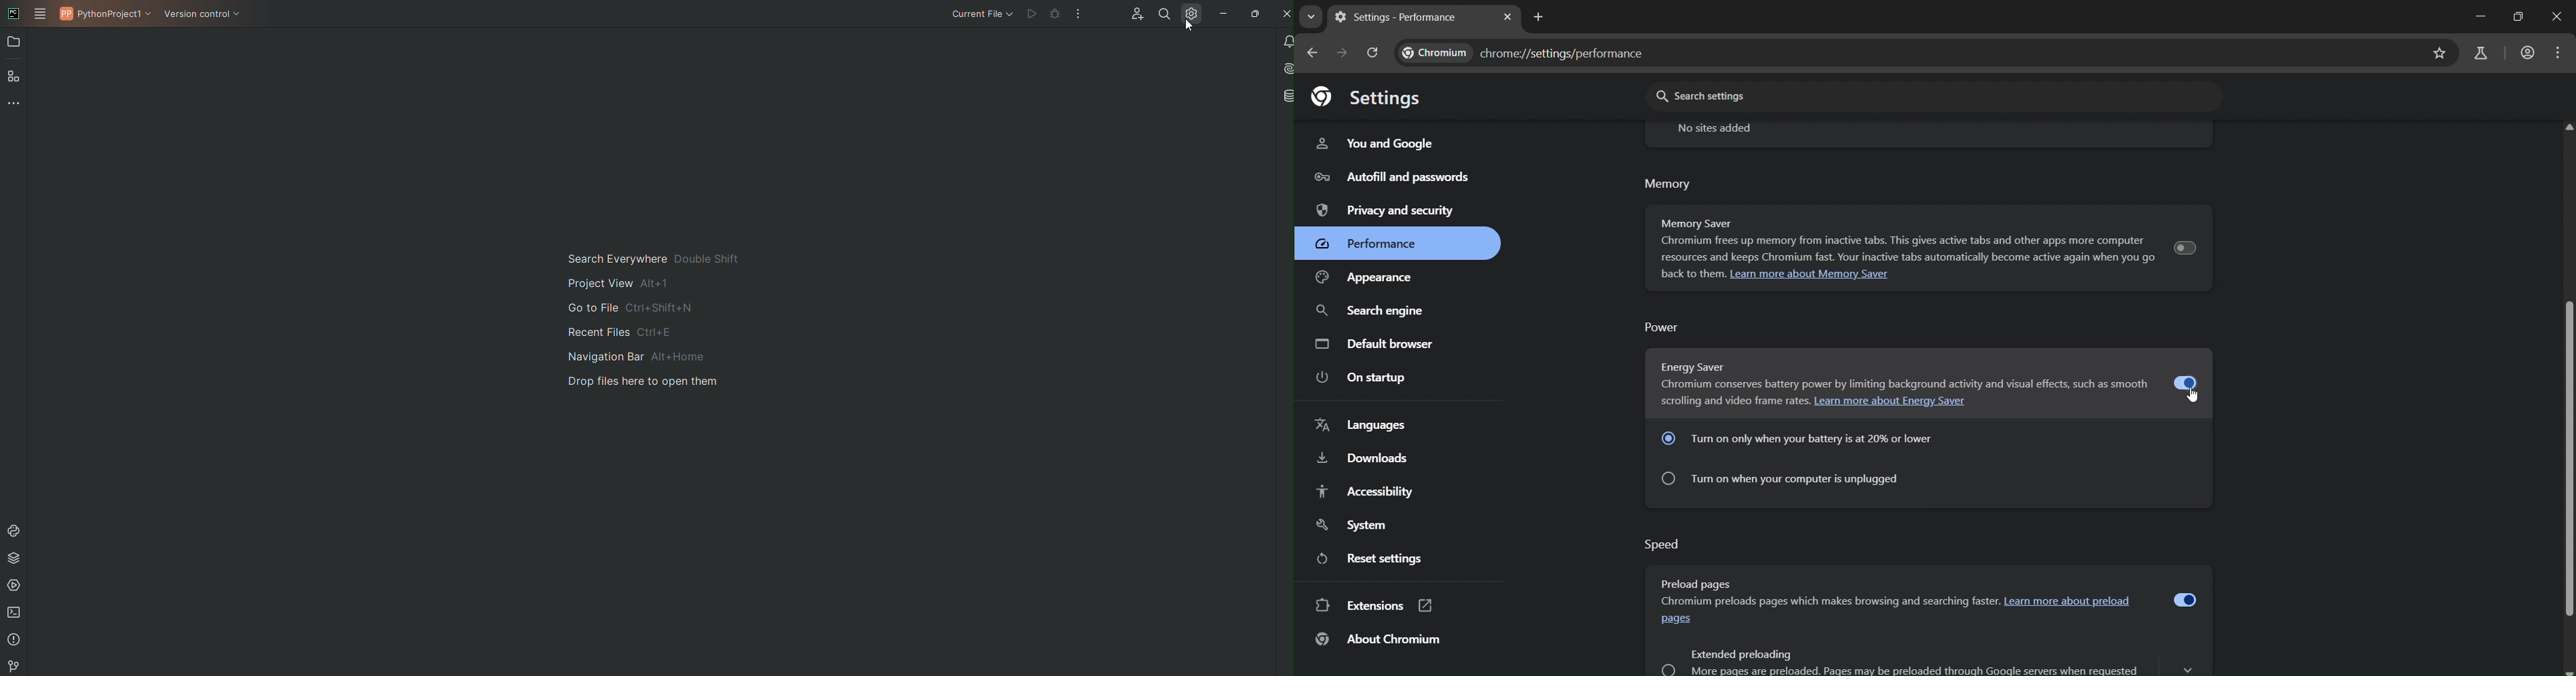 This screenshot has height=700, width=2576. I want to click on search tabs, so click(1310, 18).